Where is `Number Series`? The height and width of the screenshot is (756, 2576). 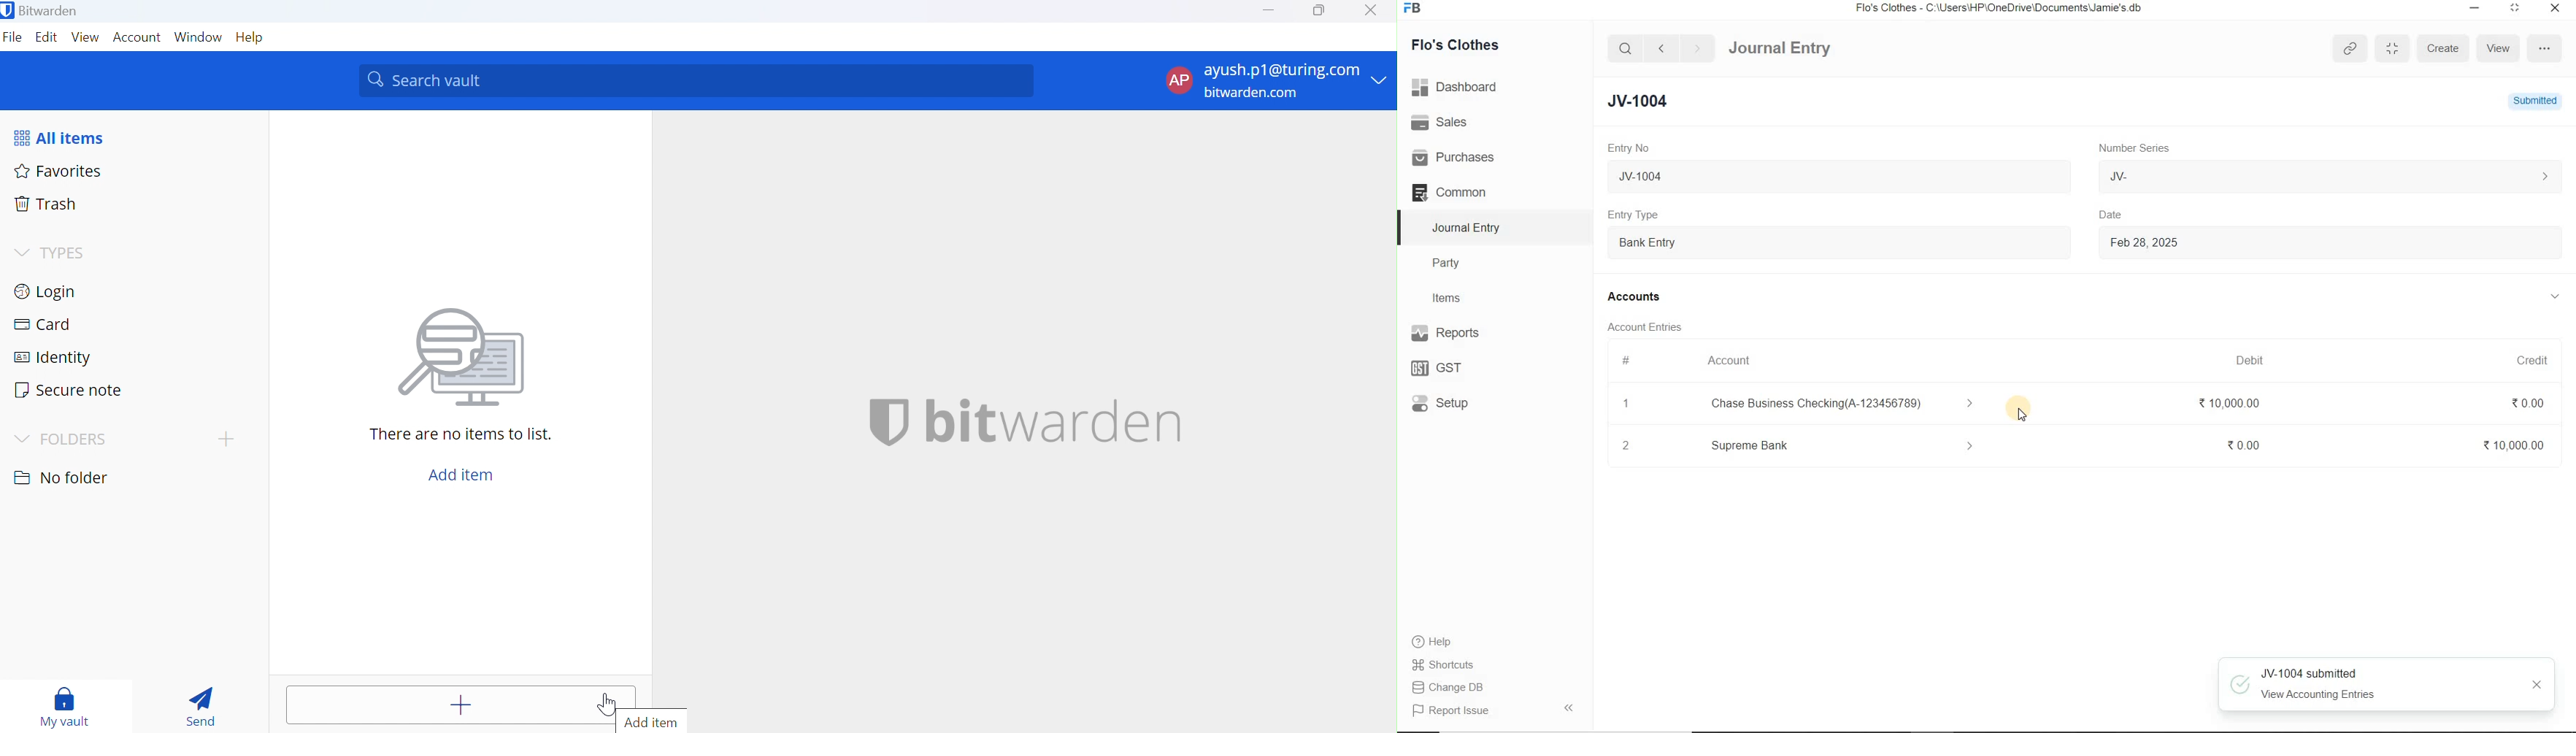
Number Series is located at coordinates (2124, 148).